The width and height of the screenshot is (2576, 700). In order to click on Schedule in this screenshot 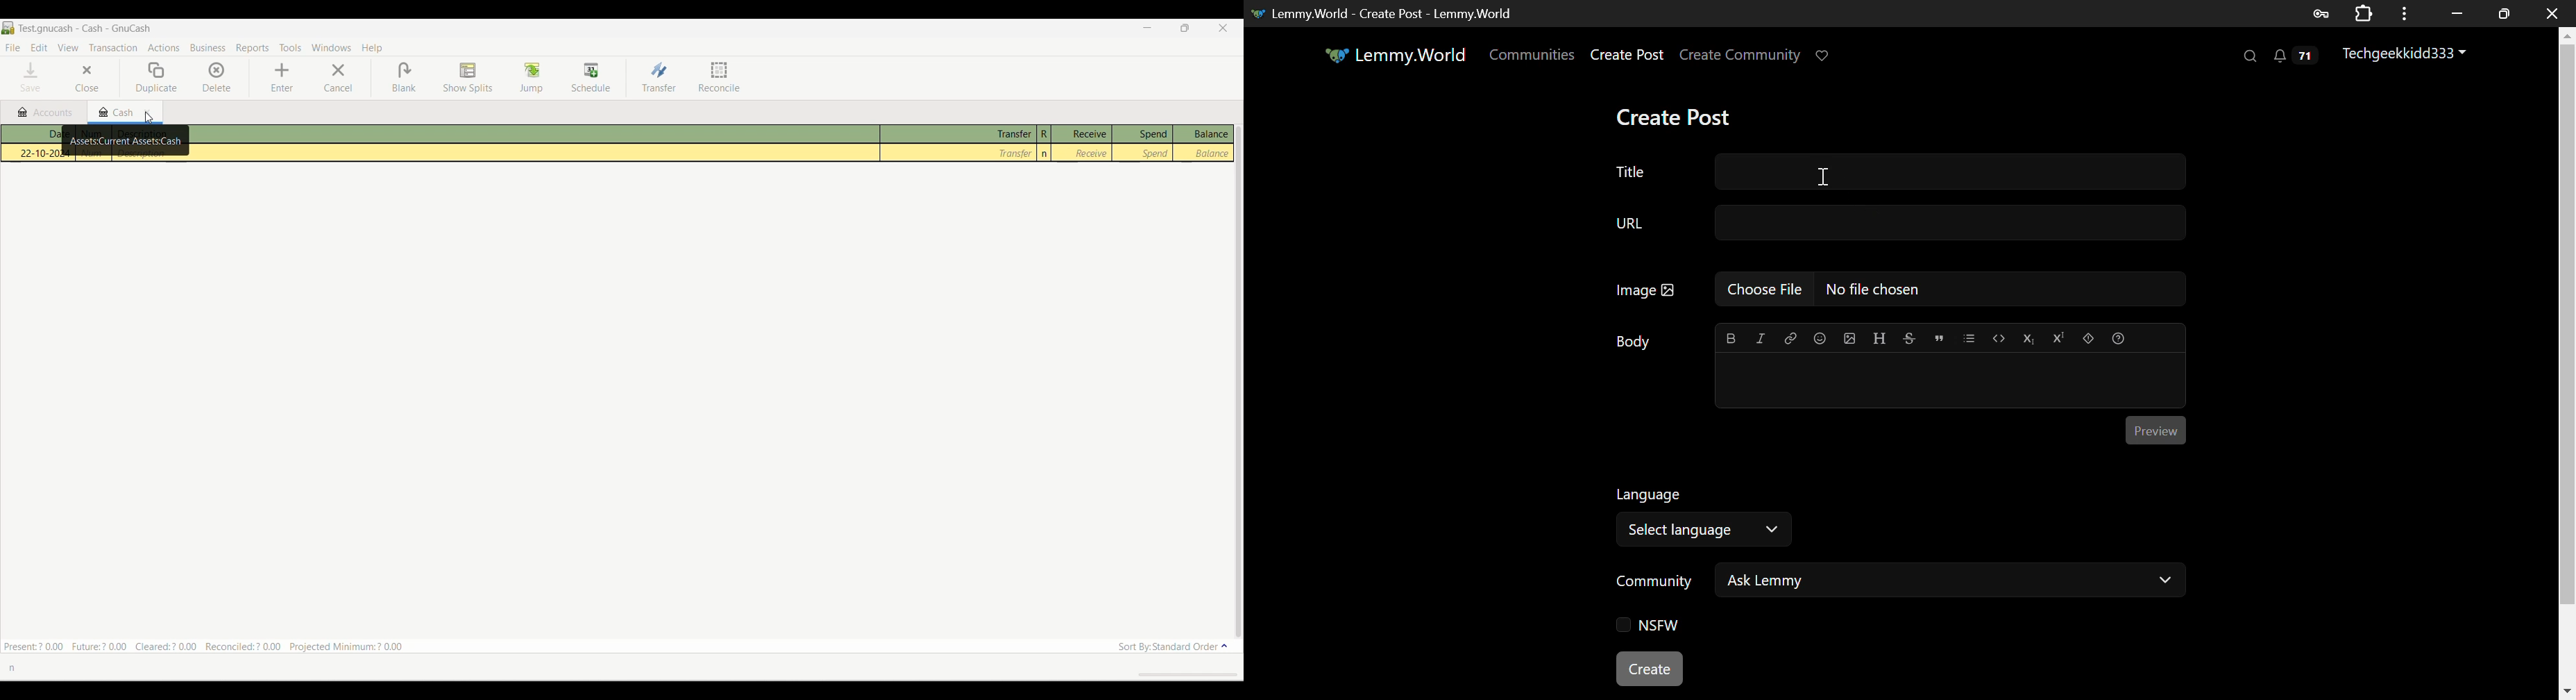, I will do `click(591, 77)`.